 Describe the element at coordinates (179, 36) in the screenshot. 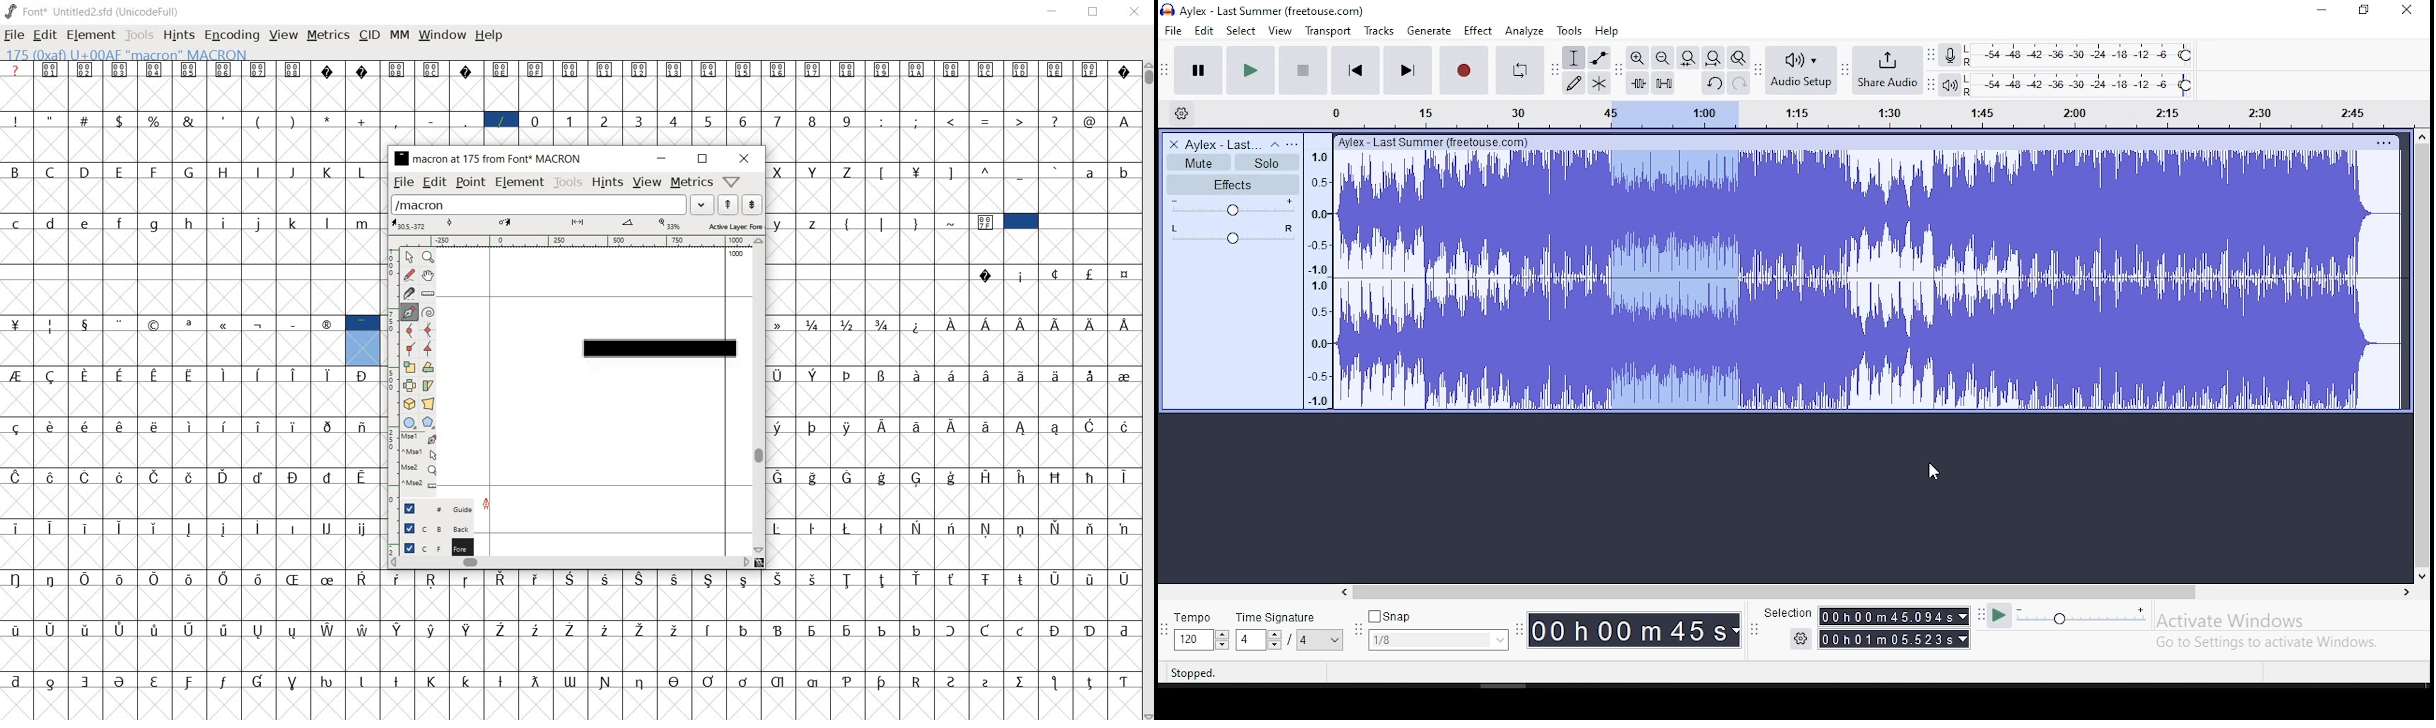

I see `hints` at that location.